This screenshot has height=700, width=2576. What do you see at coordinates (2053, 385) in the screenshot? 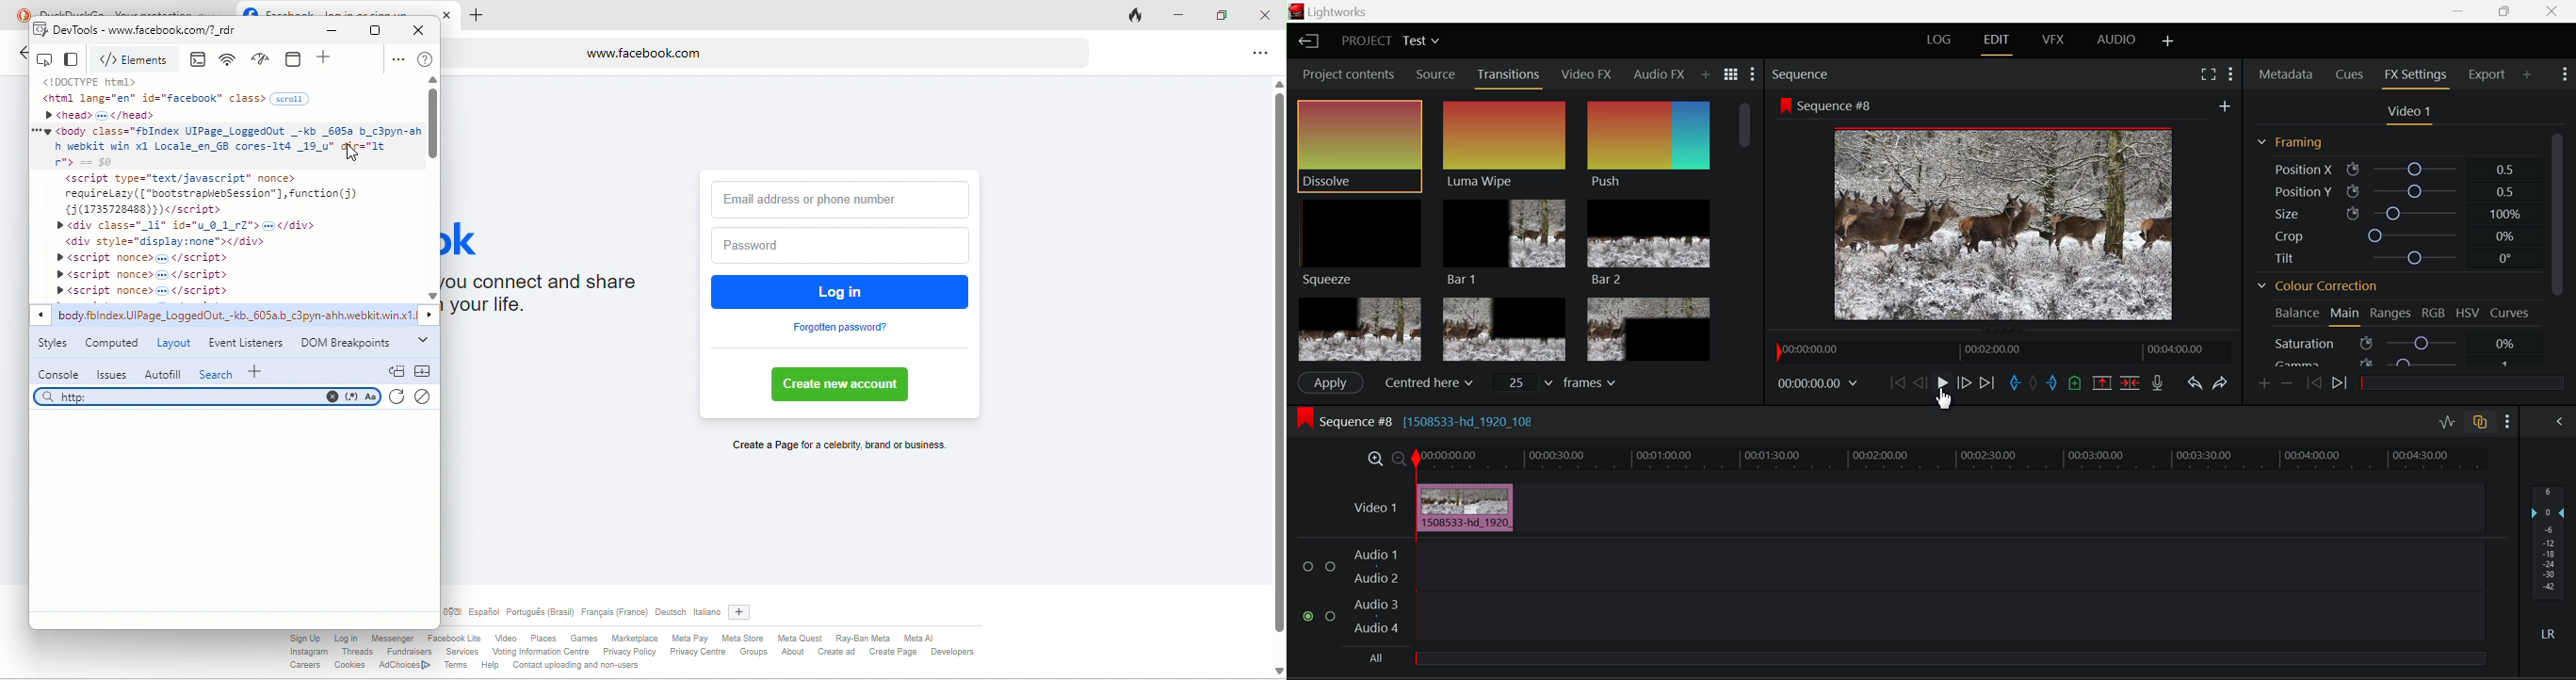
I see `Mark Out` at bounding box center [2053, 385].